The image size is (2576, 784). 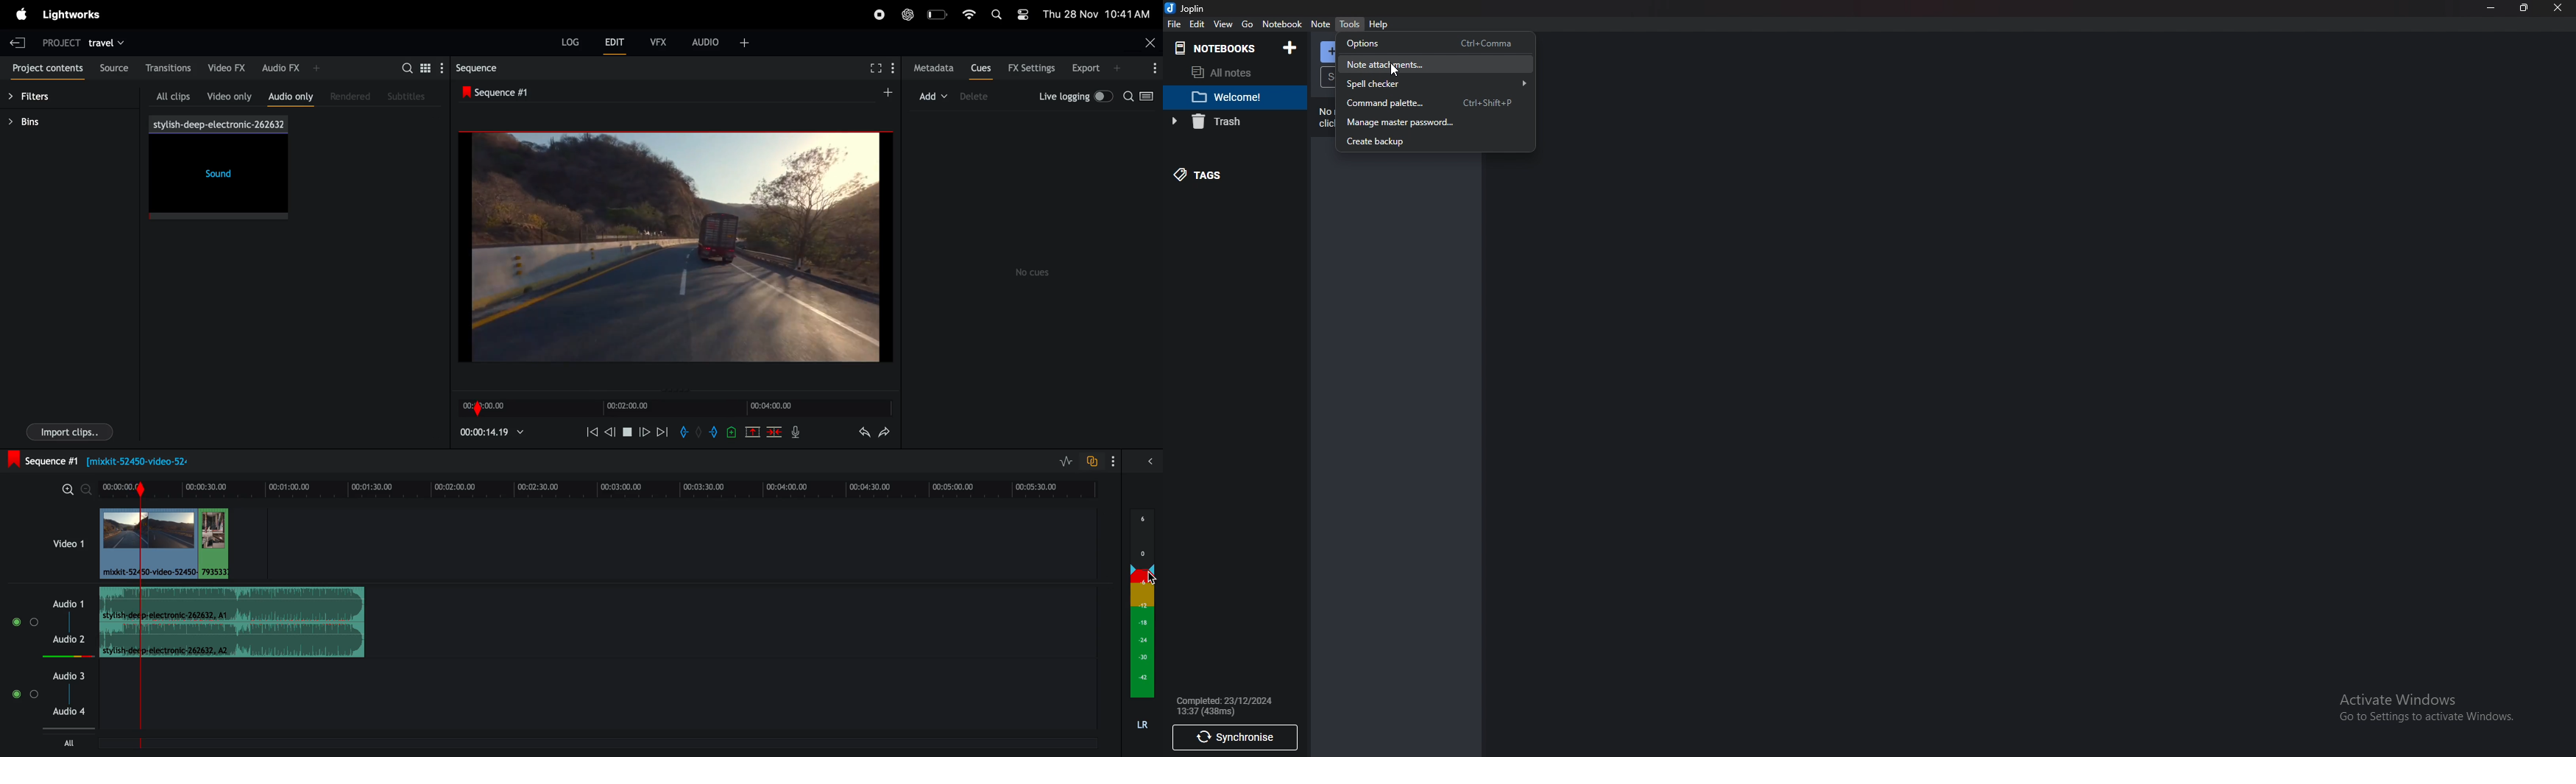 I want to click on frame time, so click(x=782, y=407).